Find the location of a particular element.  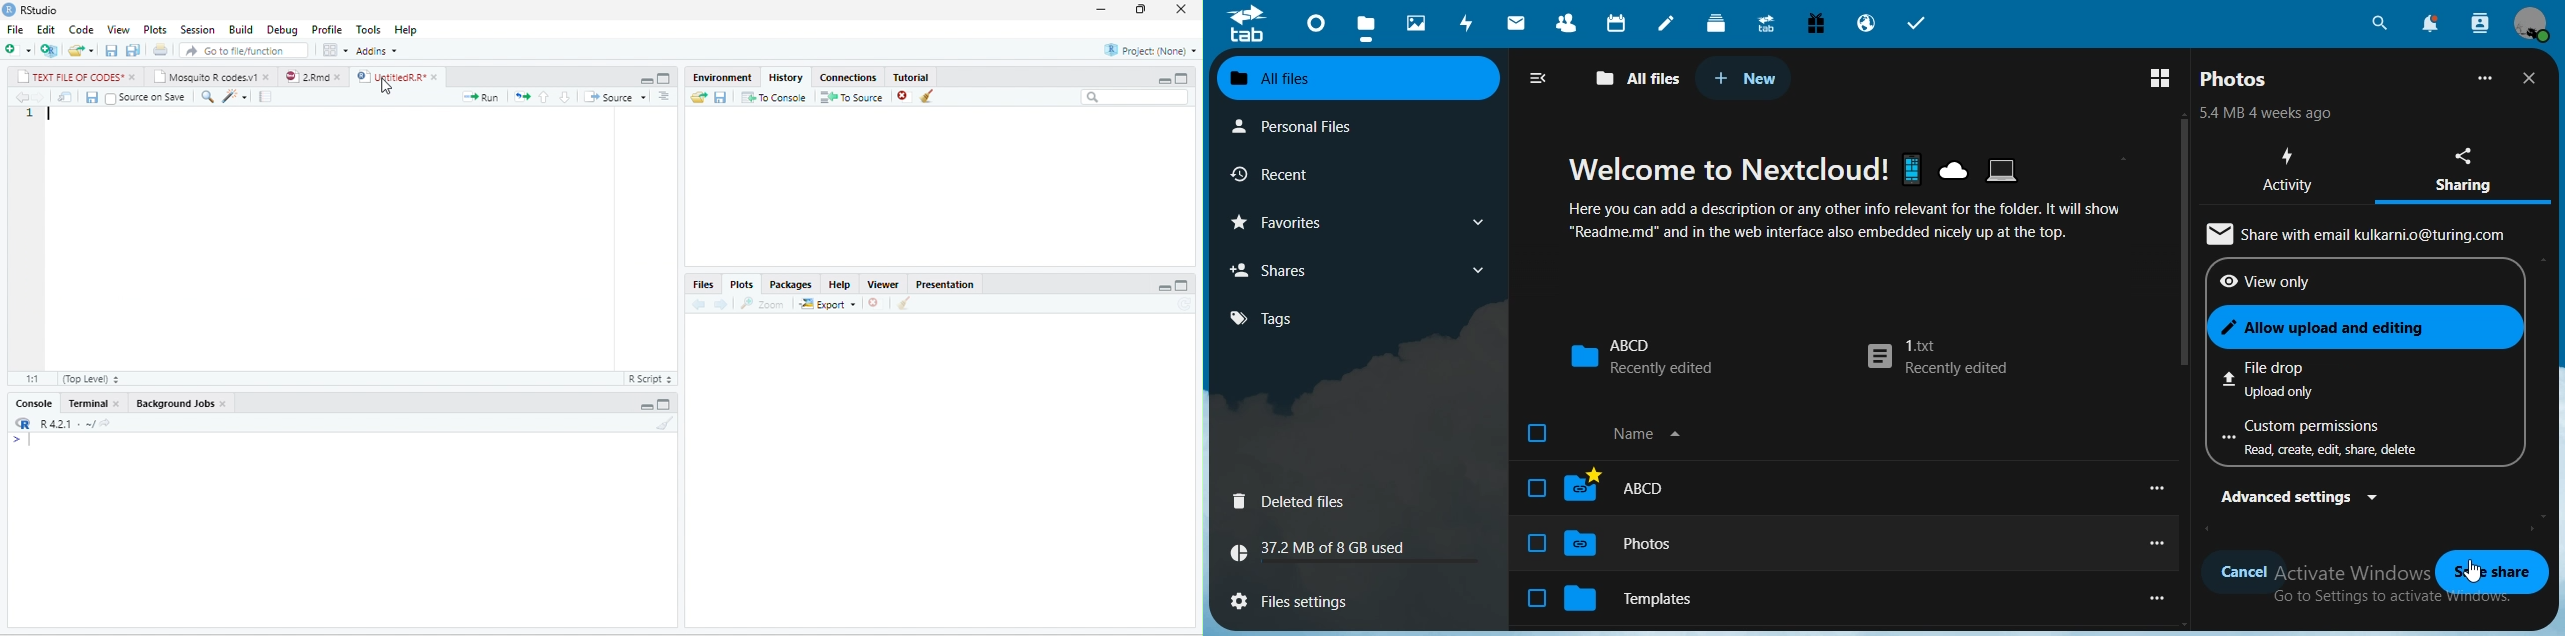

RStudio is located at coordinates (41, 11).